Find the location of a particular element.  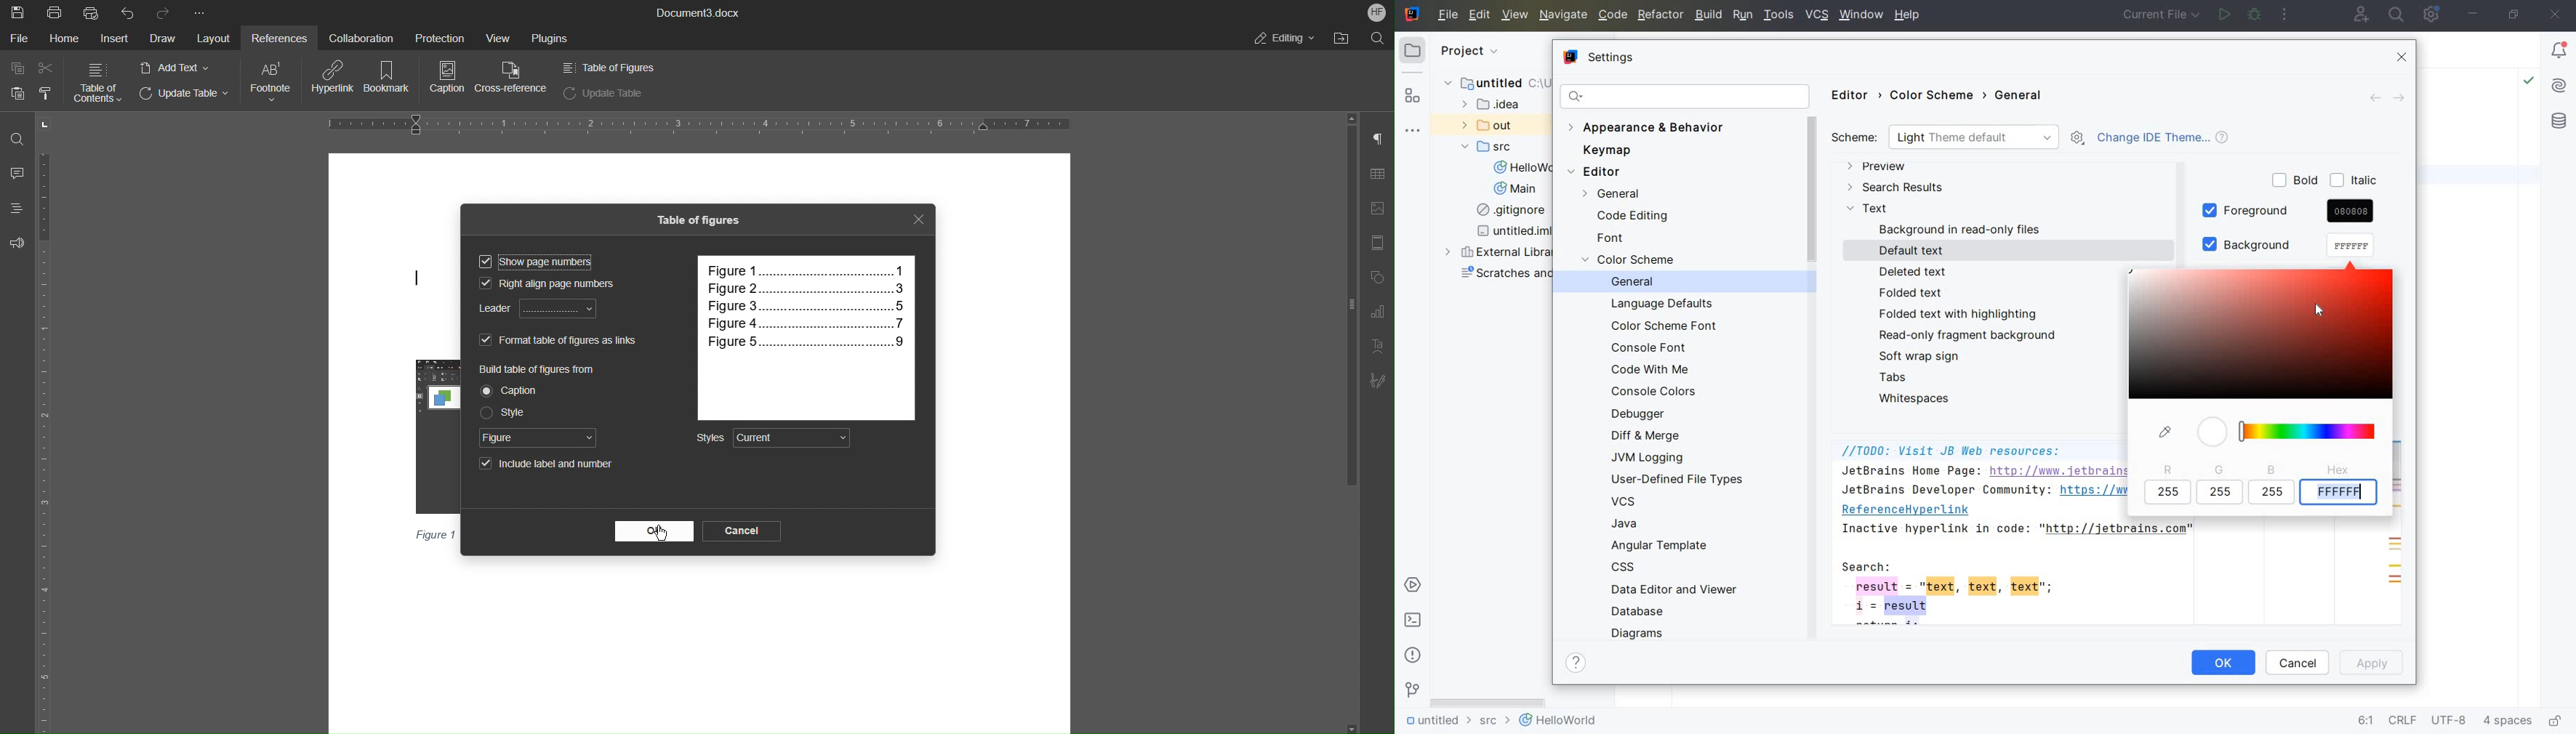

Bookmark is located at coordinates (390, 78).